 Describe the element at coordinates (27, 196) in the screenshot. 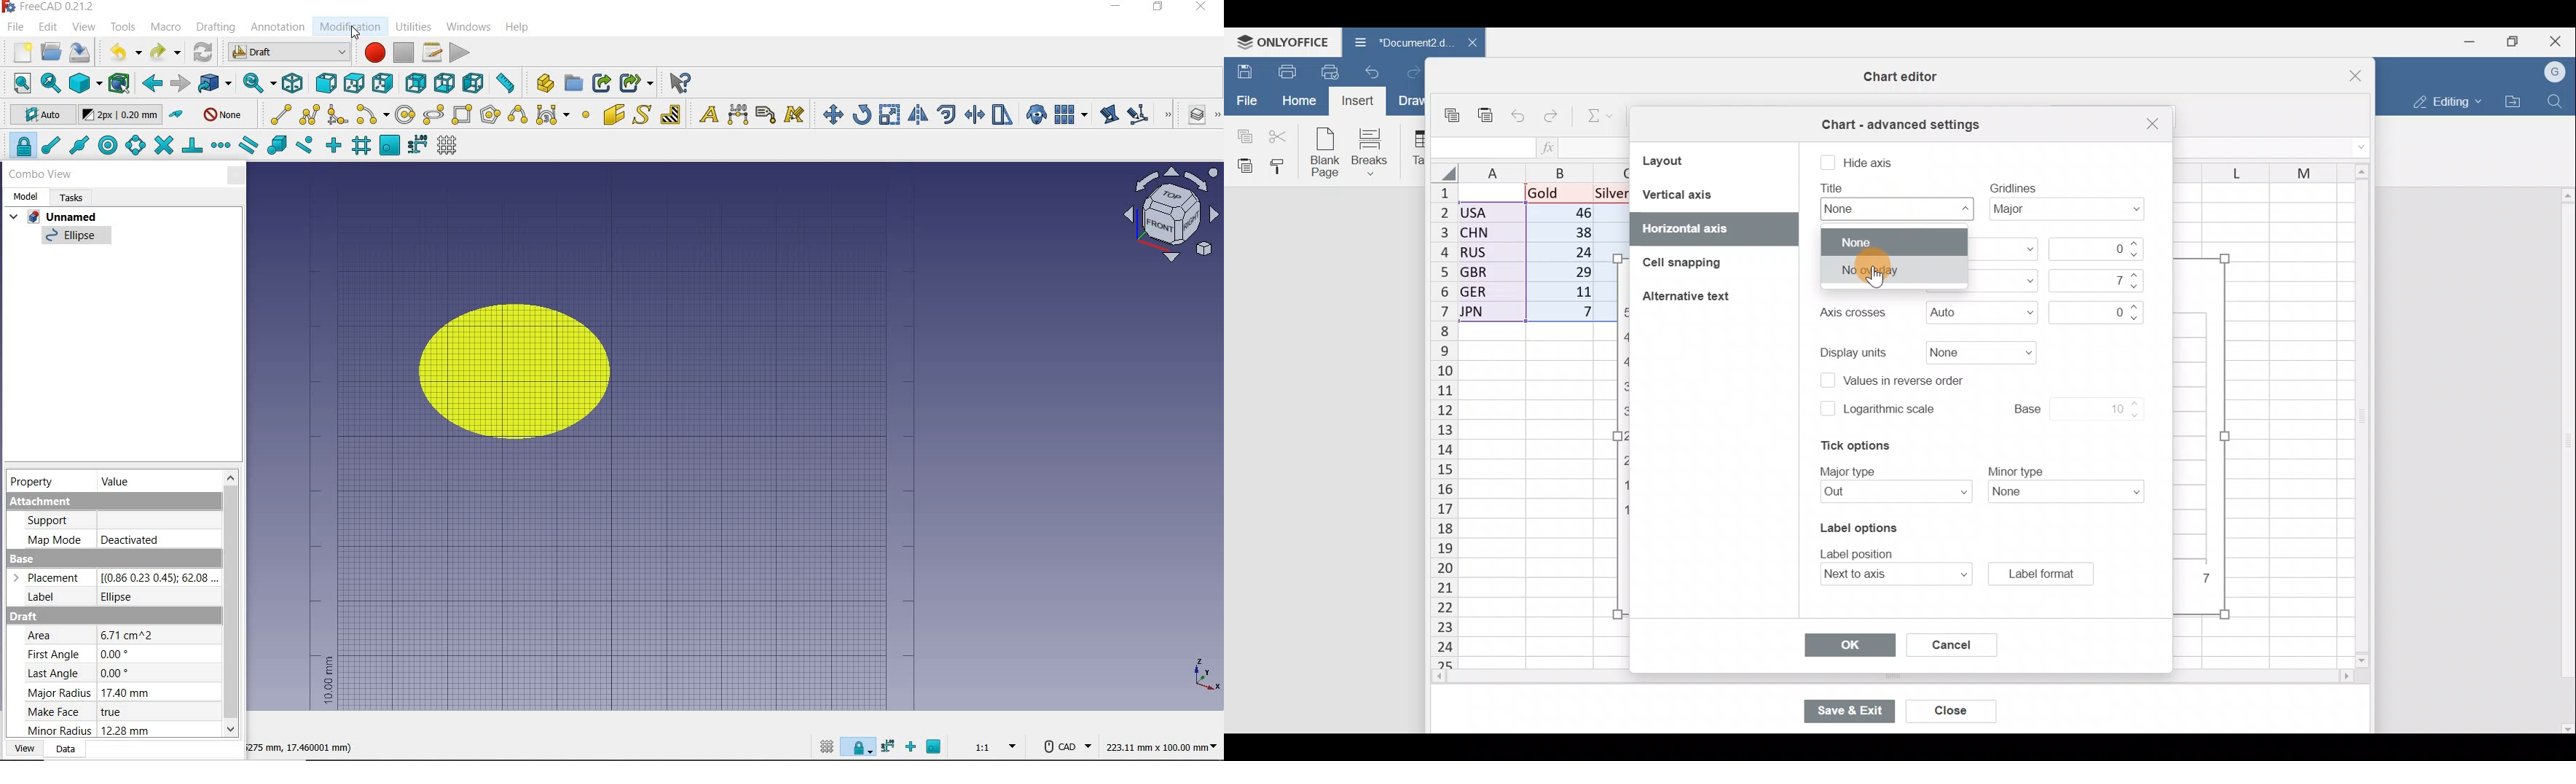

I see `model` at that location.